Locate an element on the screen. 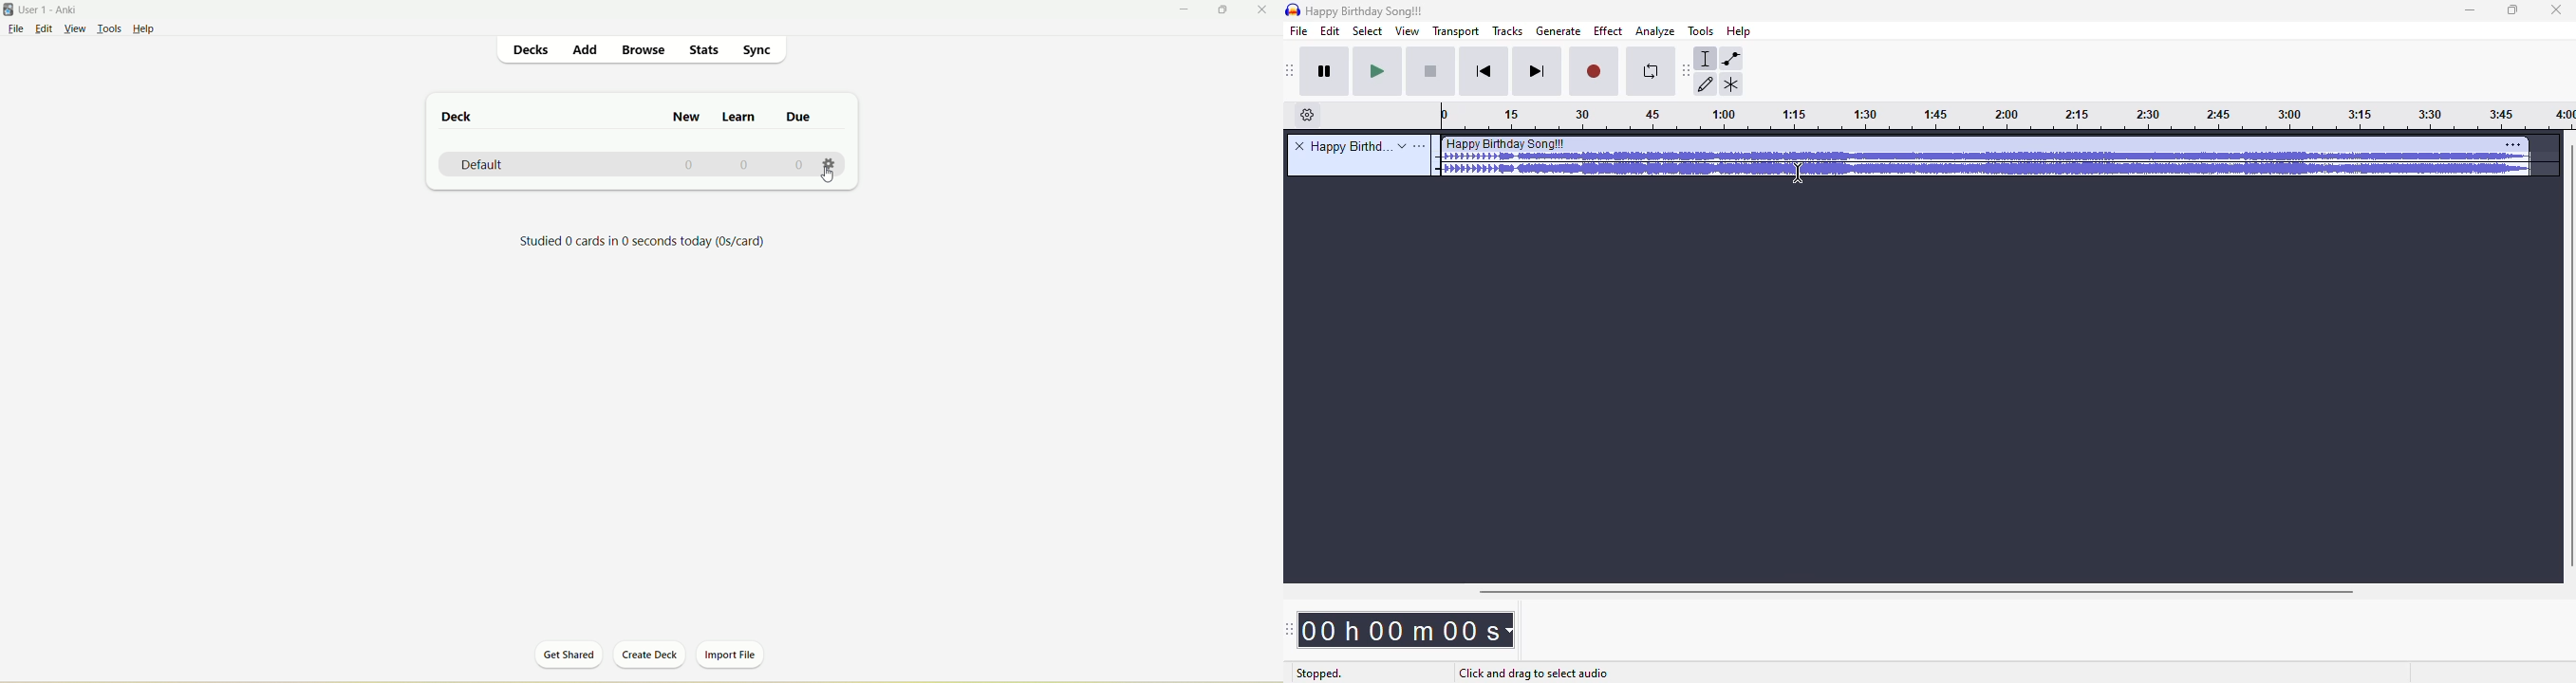 The image size is (2576, 700). decks is located at coordinates (534, 50).